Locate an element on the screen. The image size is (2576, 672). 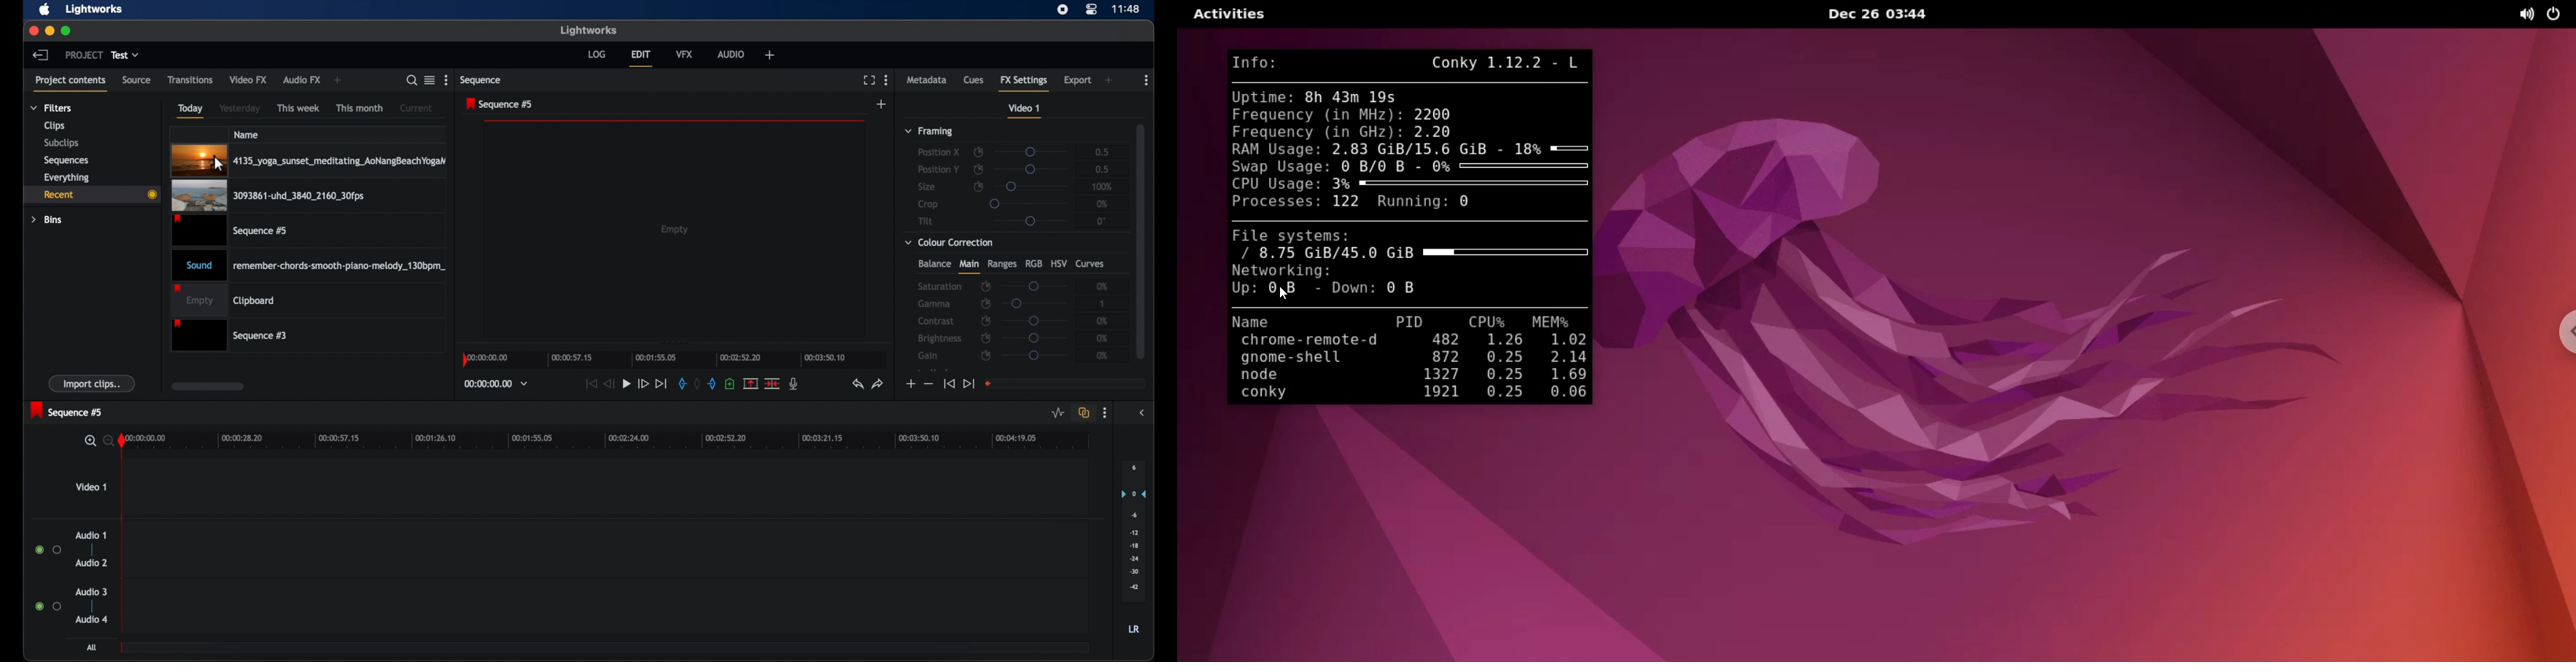
0% is located at coordinates (1103, 338).